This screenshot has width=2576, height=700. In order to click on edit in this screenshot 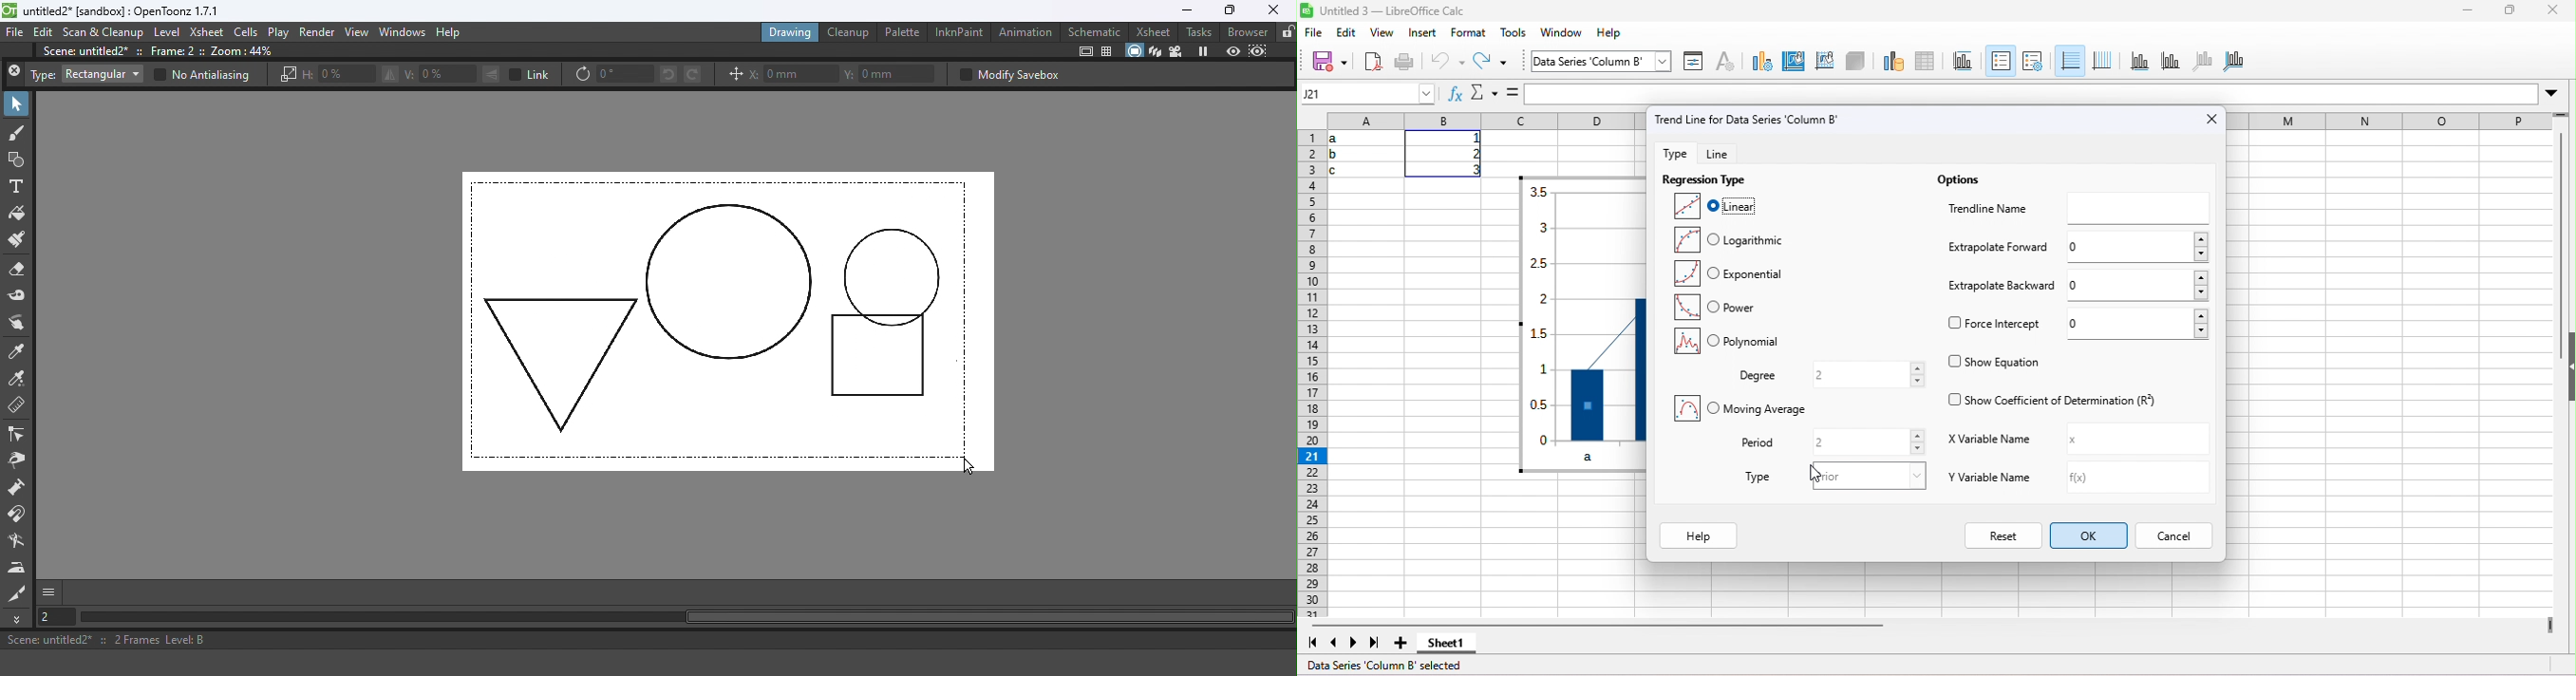, I will do `click(1349, 34)`.